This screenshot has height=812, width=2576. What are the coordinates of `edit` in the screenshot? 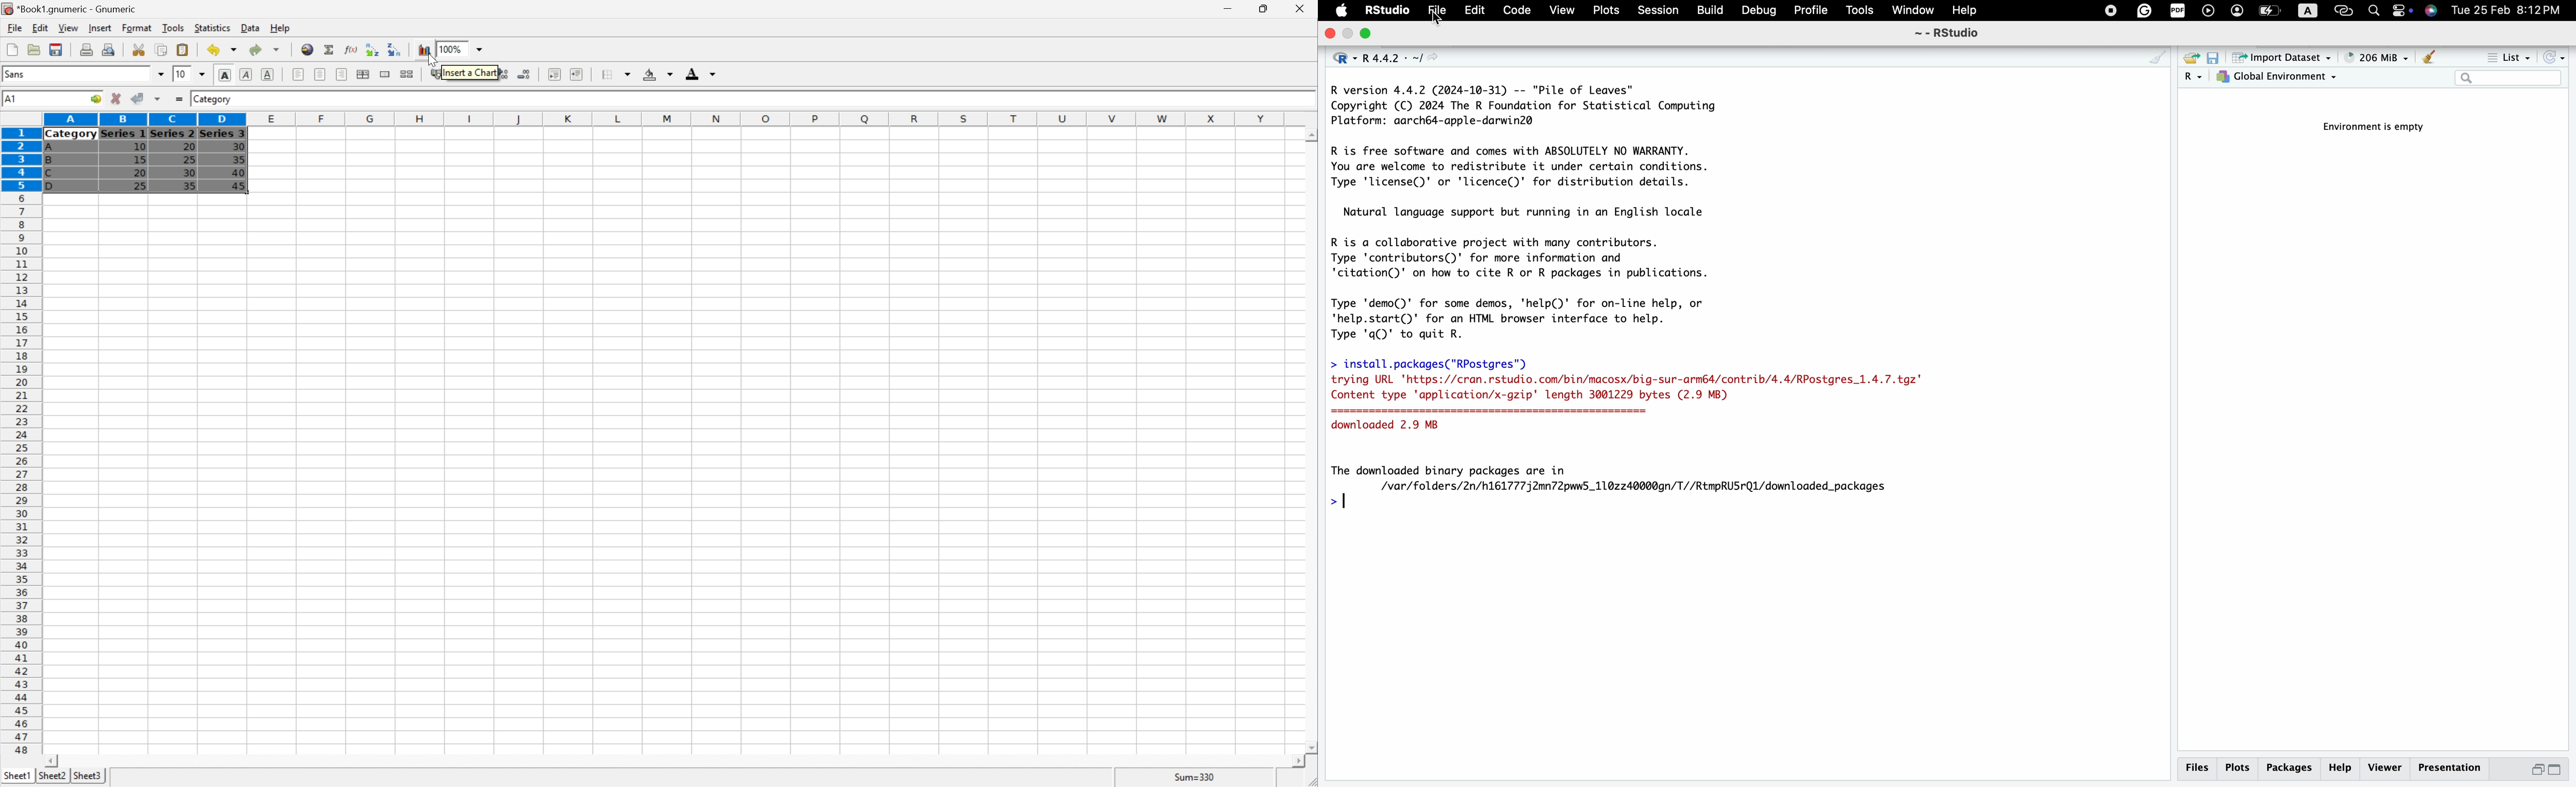 It's located at (1475, 11).